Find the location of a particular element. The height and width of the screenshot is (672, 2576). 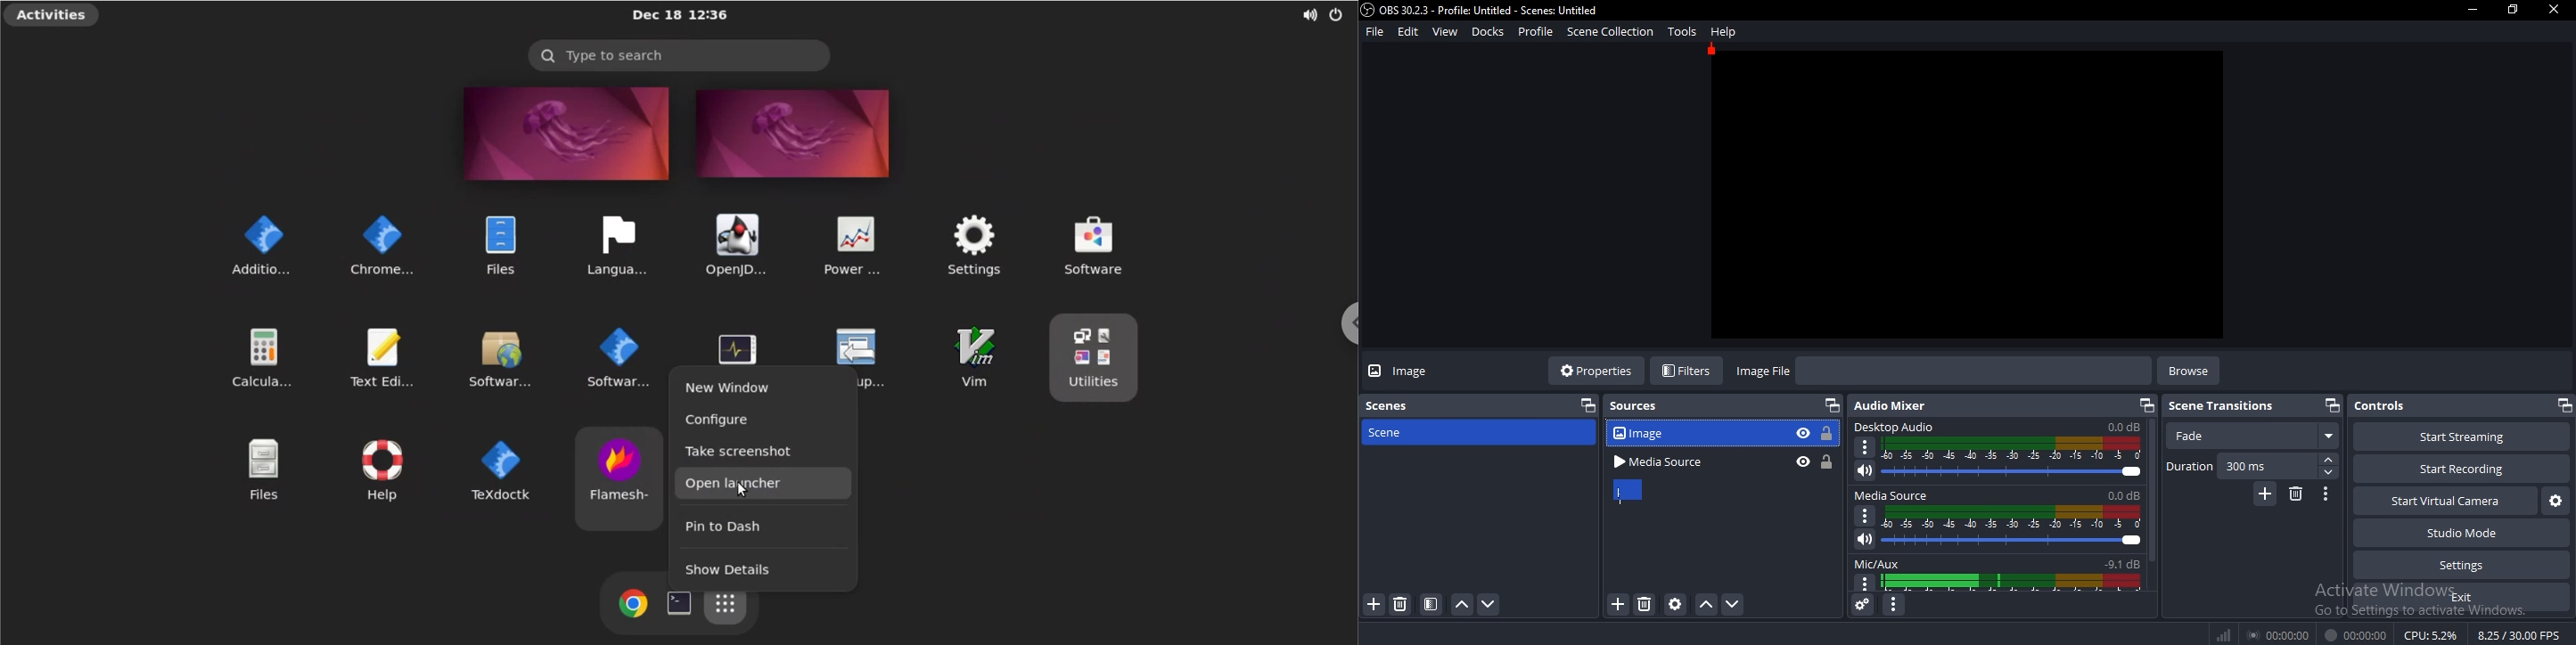

hide is located at coordinates (1803, 461).